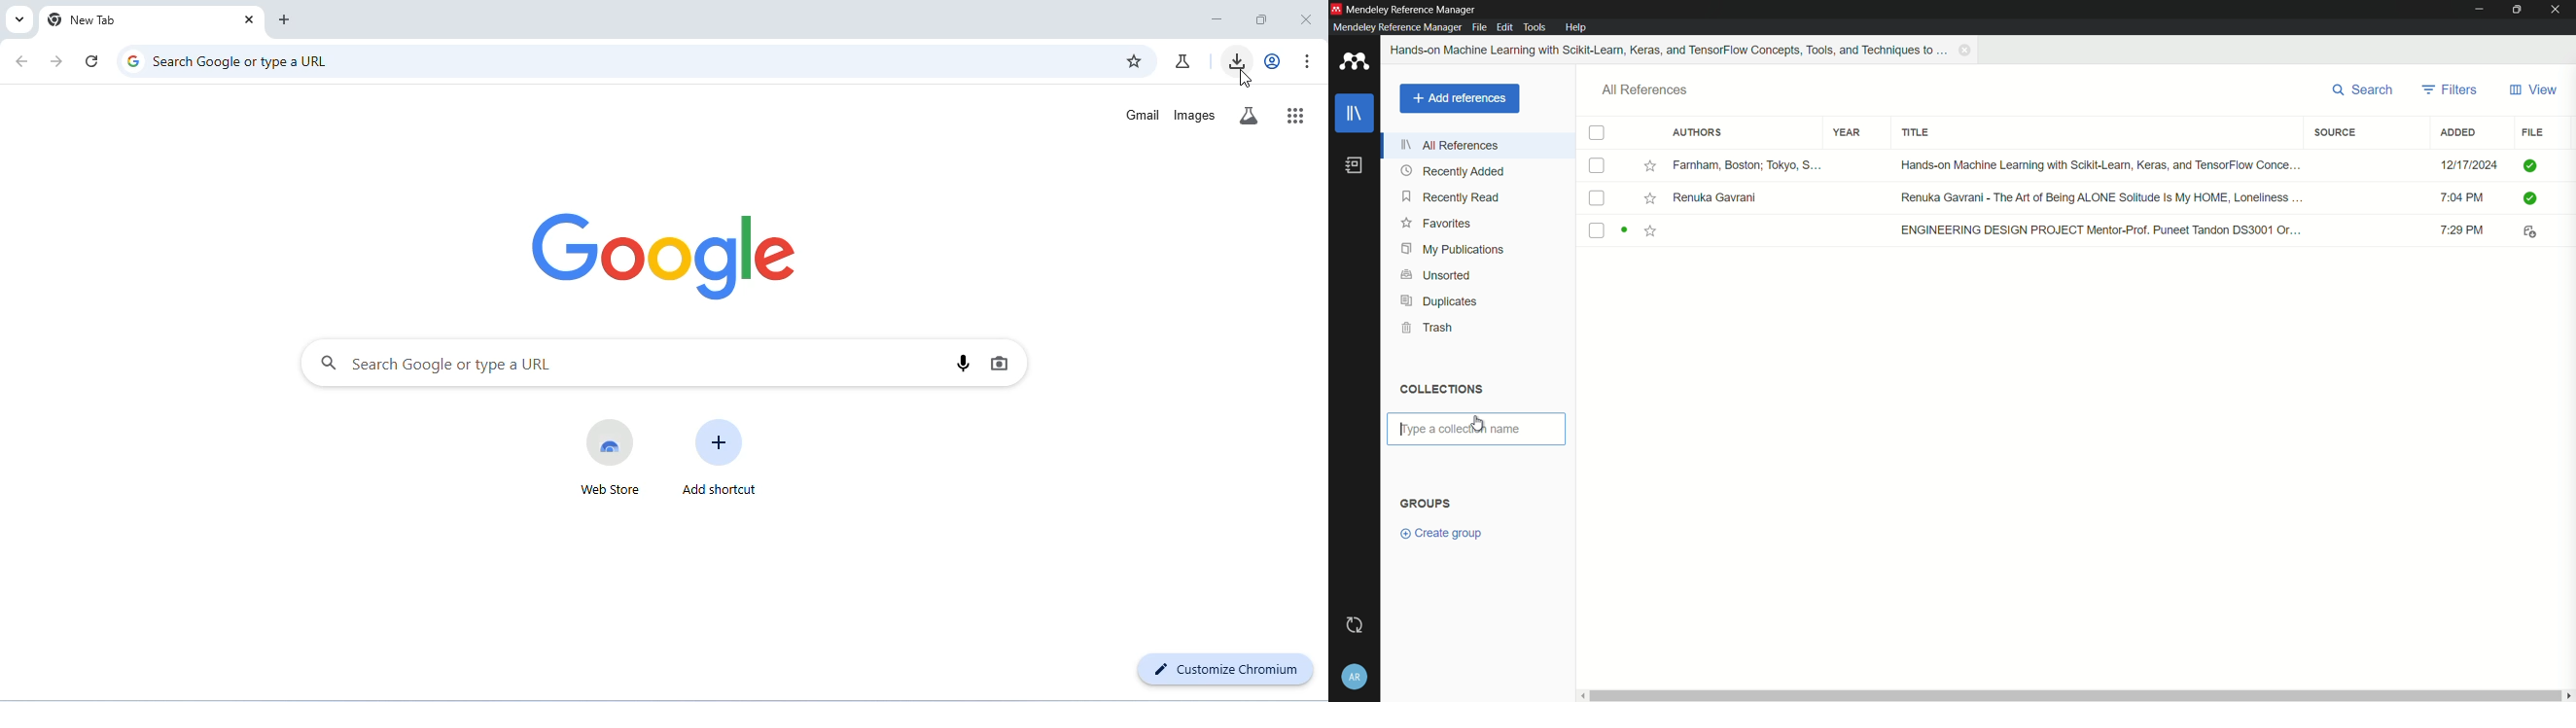  I want to click on downloads, so click(1237, 60).